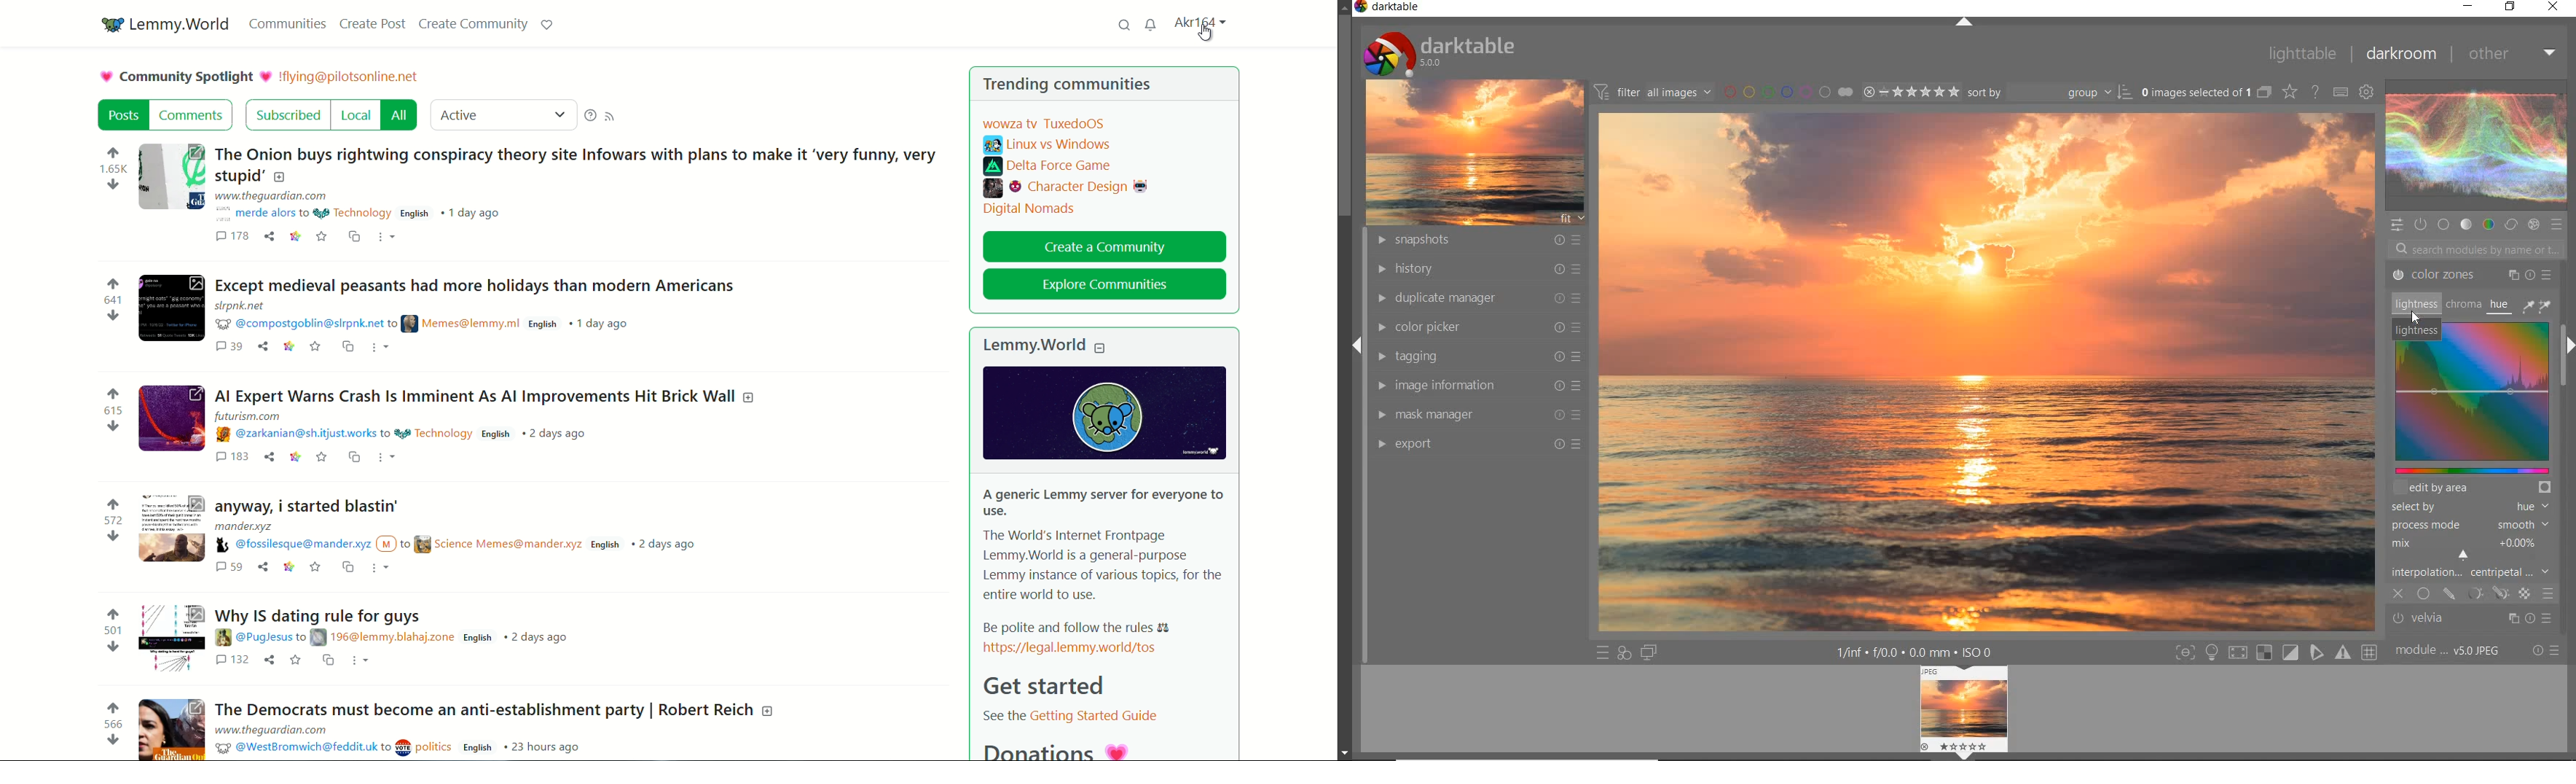  What do you see at coordinates (1787, 91) in the screenshot?
I see `FITER BY COLOR LABEL` at bounding box center [1787, 91].